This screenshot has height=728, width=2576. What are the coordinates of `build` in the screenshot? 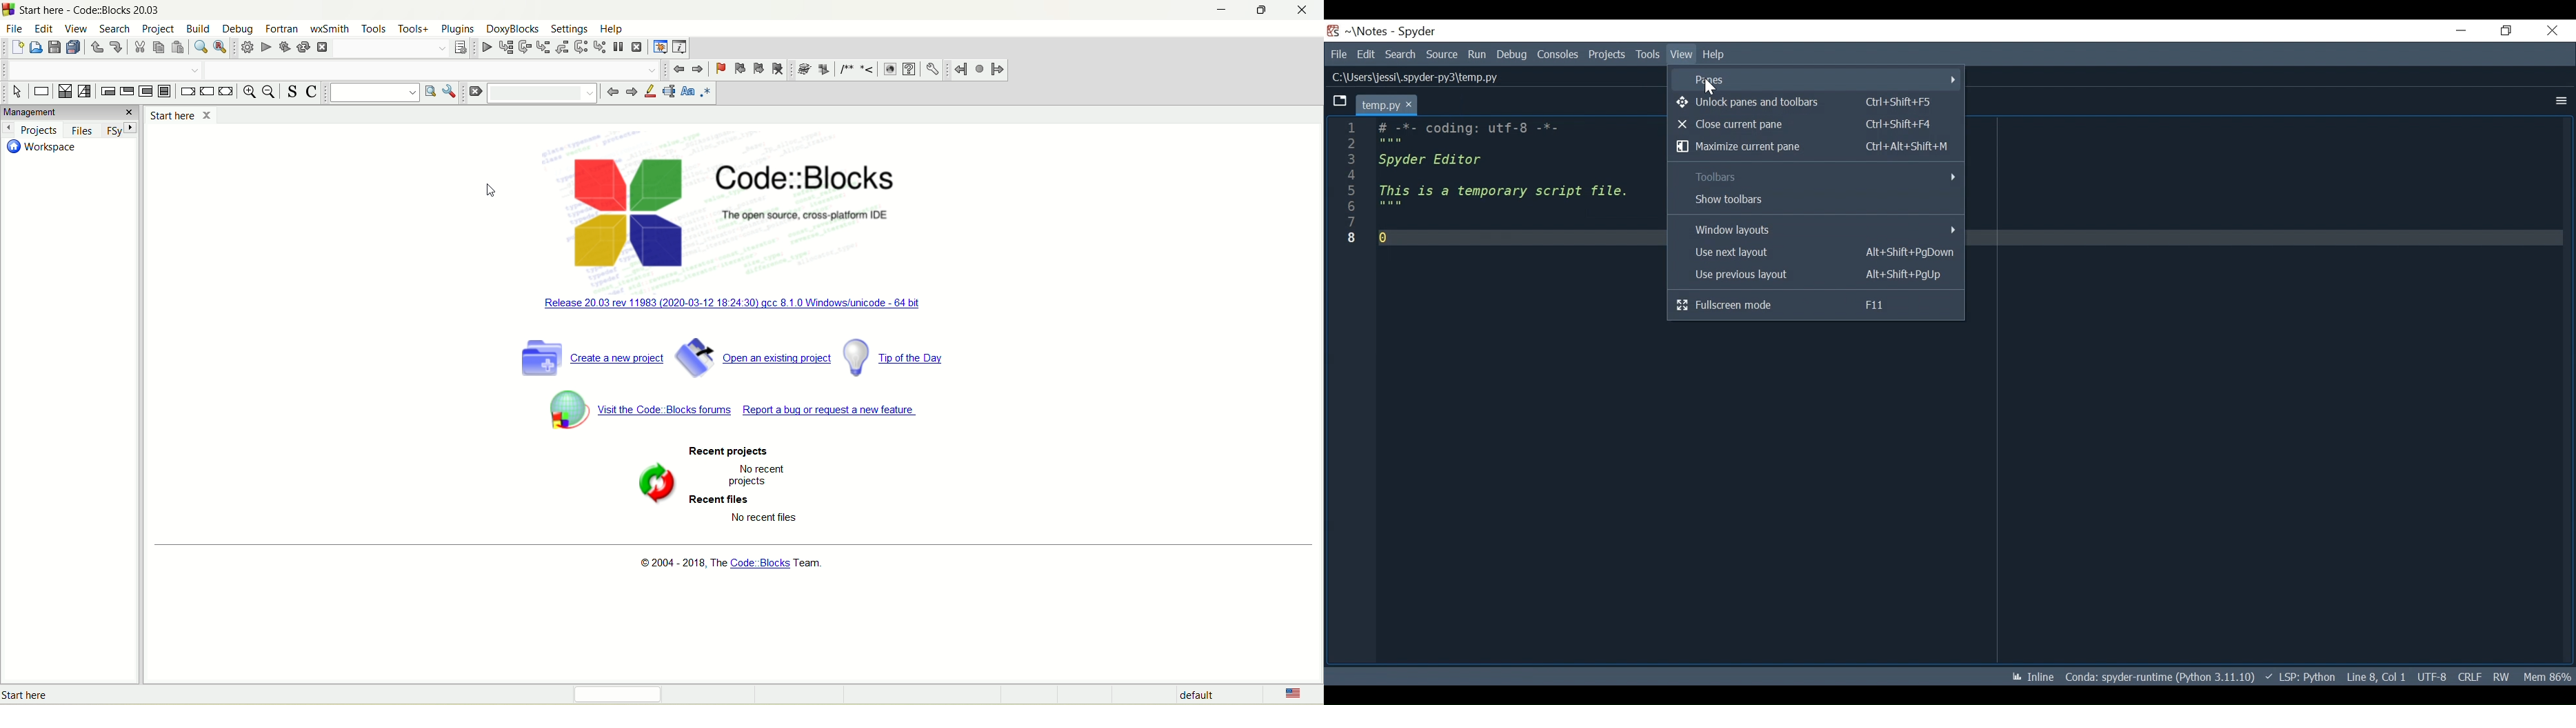 It's located at (246, 48).